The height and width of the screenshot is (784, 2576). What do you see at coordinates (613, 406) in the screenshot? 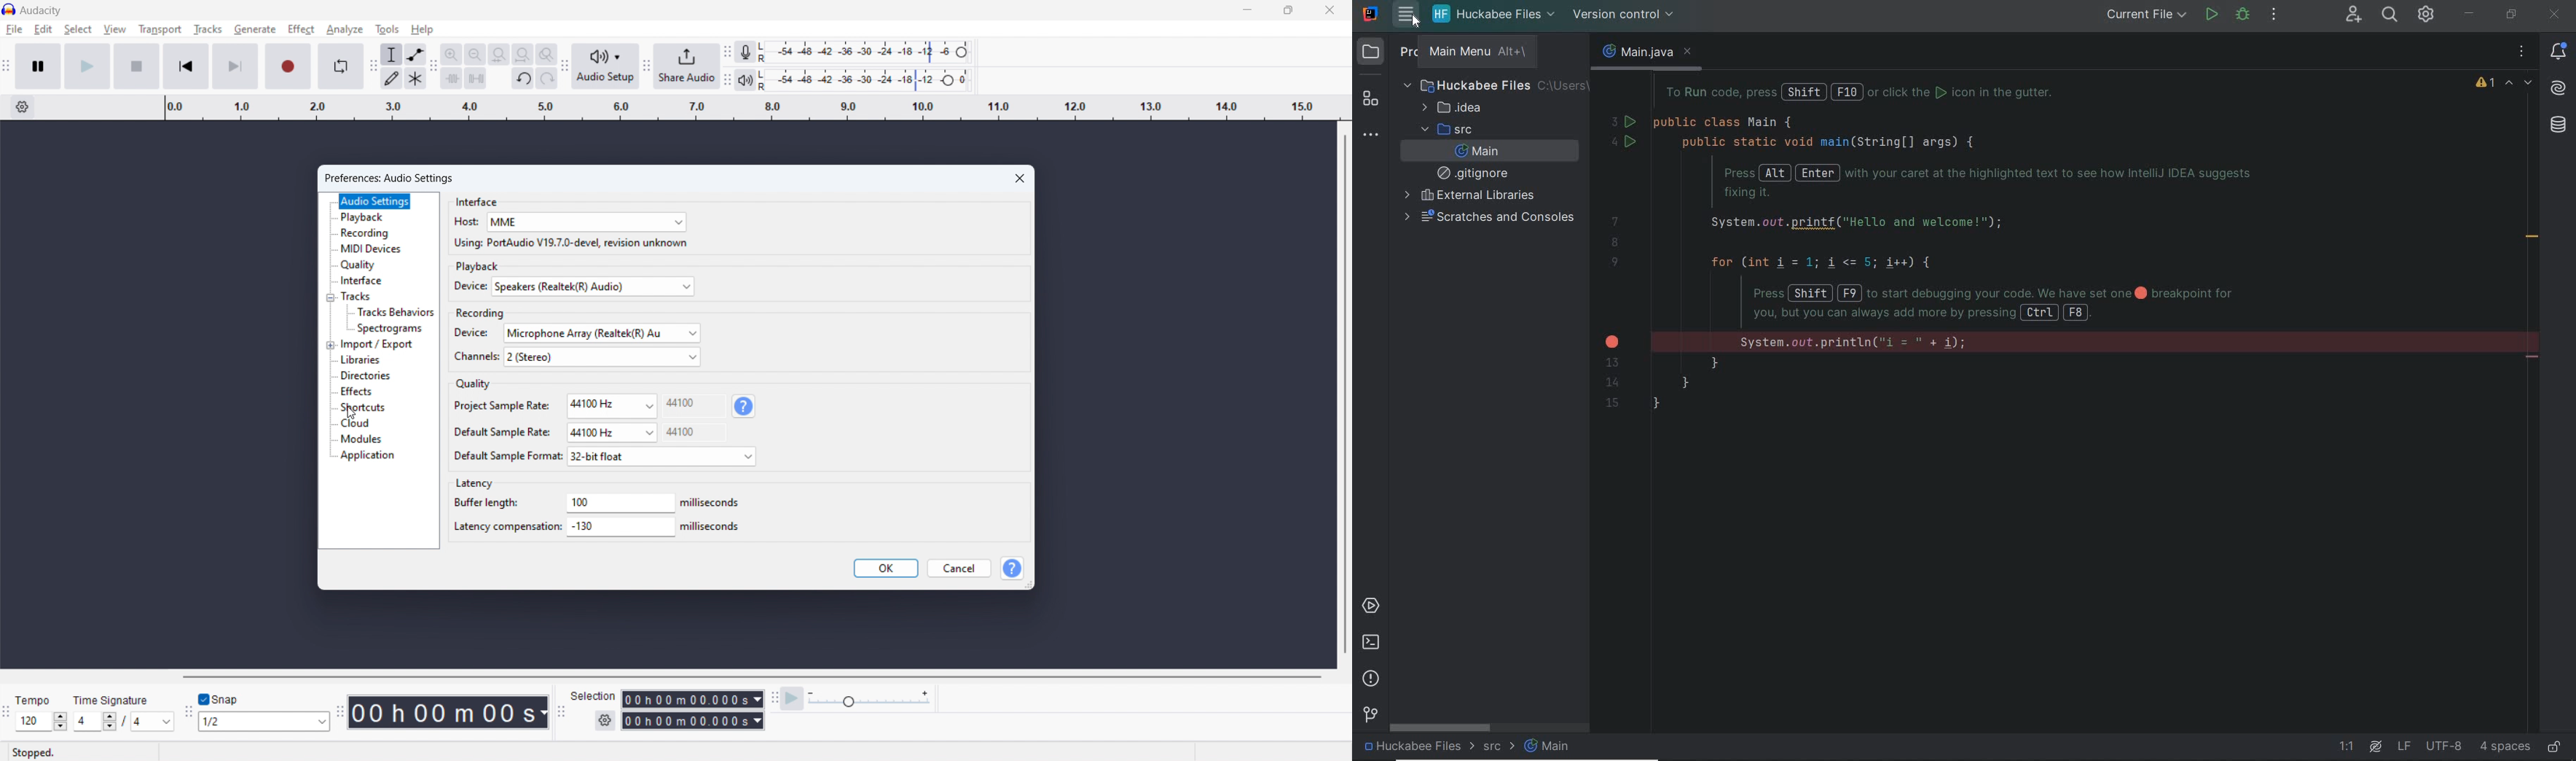
I see `project sample rate` at bounding box center [613, 406].